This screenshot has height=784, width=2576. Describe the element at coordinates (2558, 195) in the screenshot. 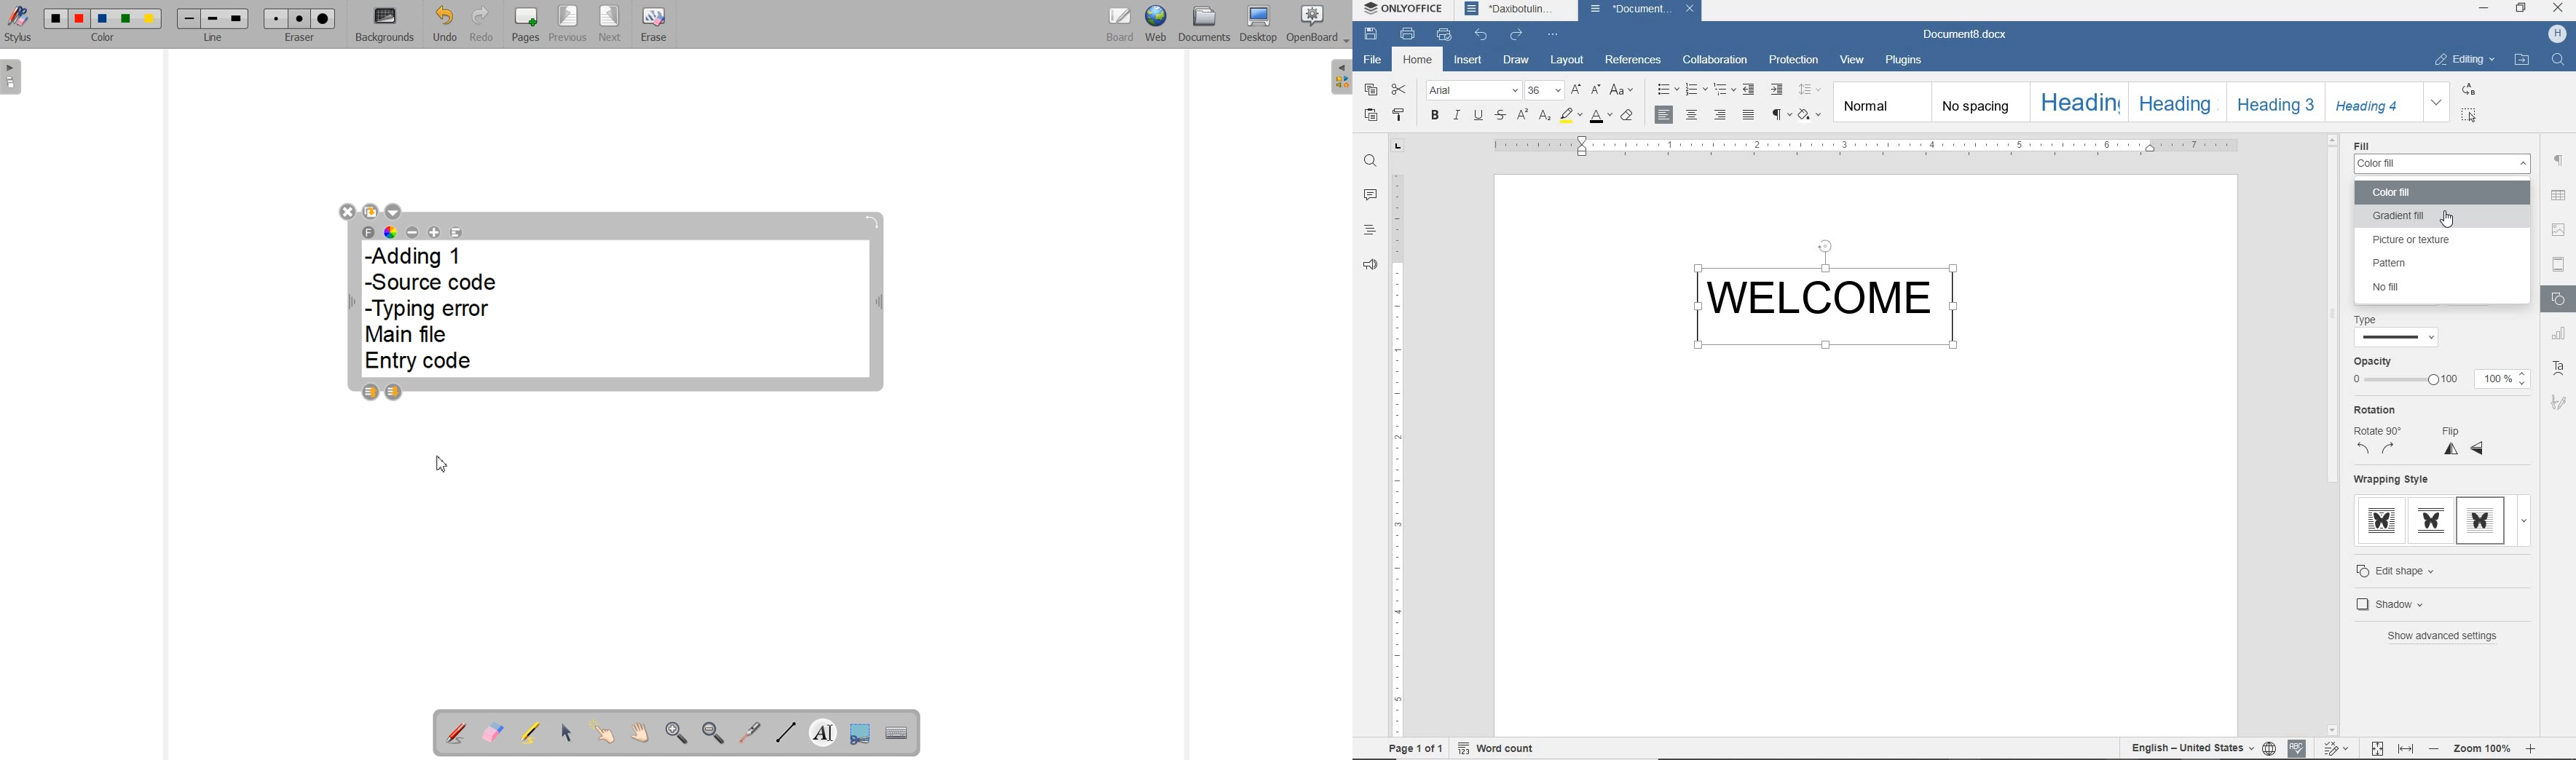

I see `TABLE` at that location.